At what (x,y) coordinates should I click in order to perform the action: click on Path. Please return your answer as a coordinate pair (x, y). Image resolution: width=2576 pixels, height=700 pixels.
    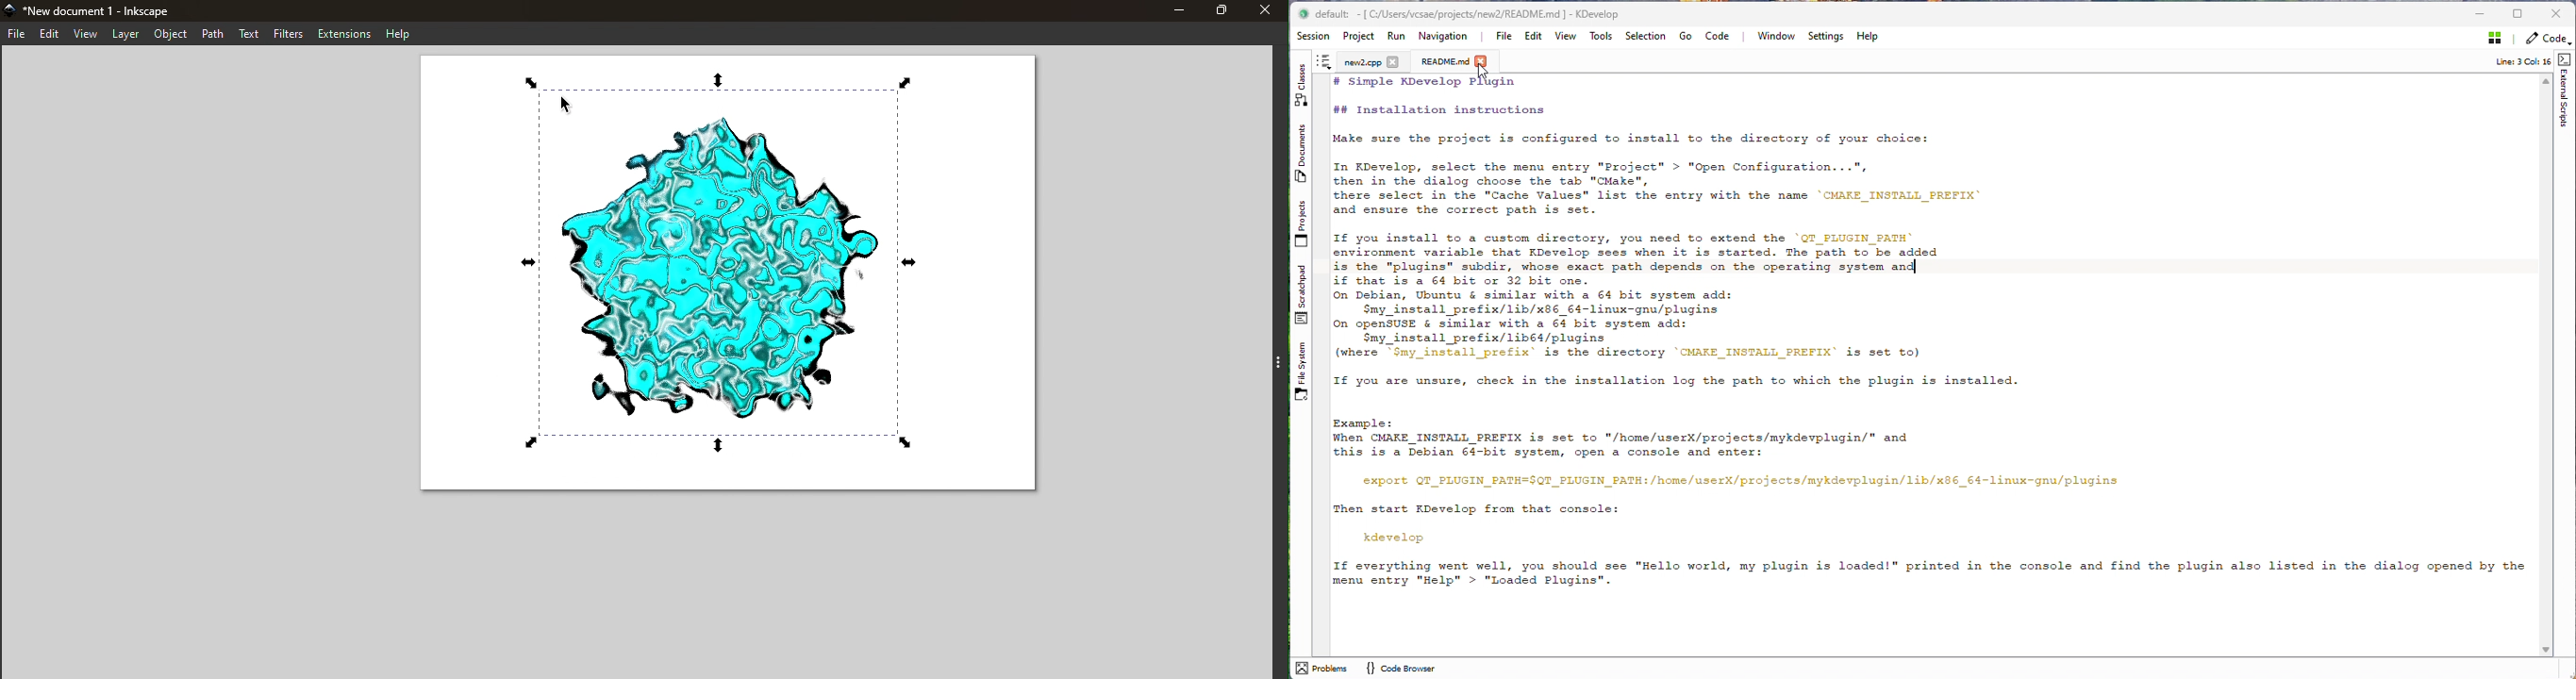
    Looking at the image, I should click on (212, 33).